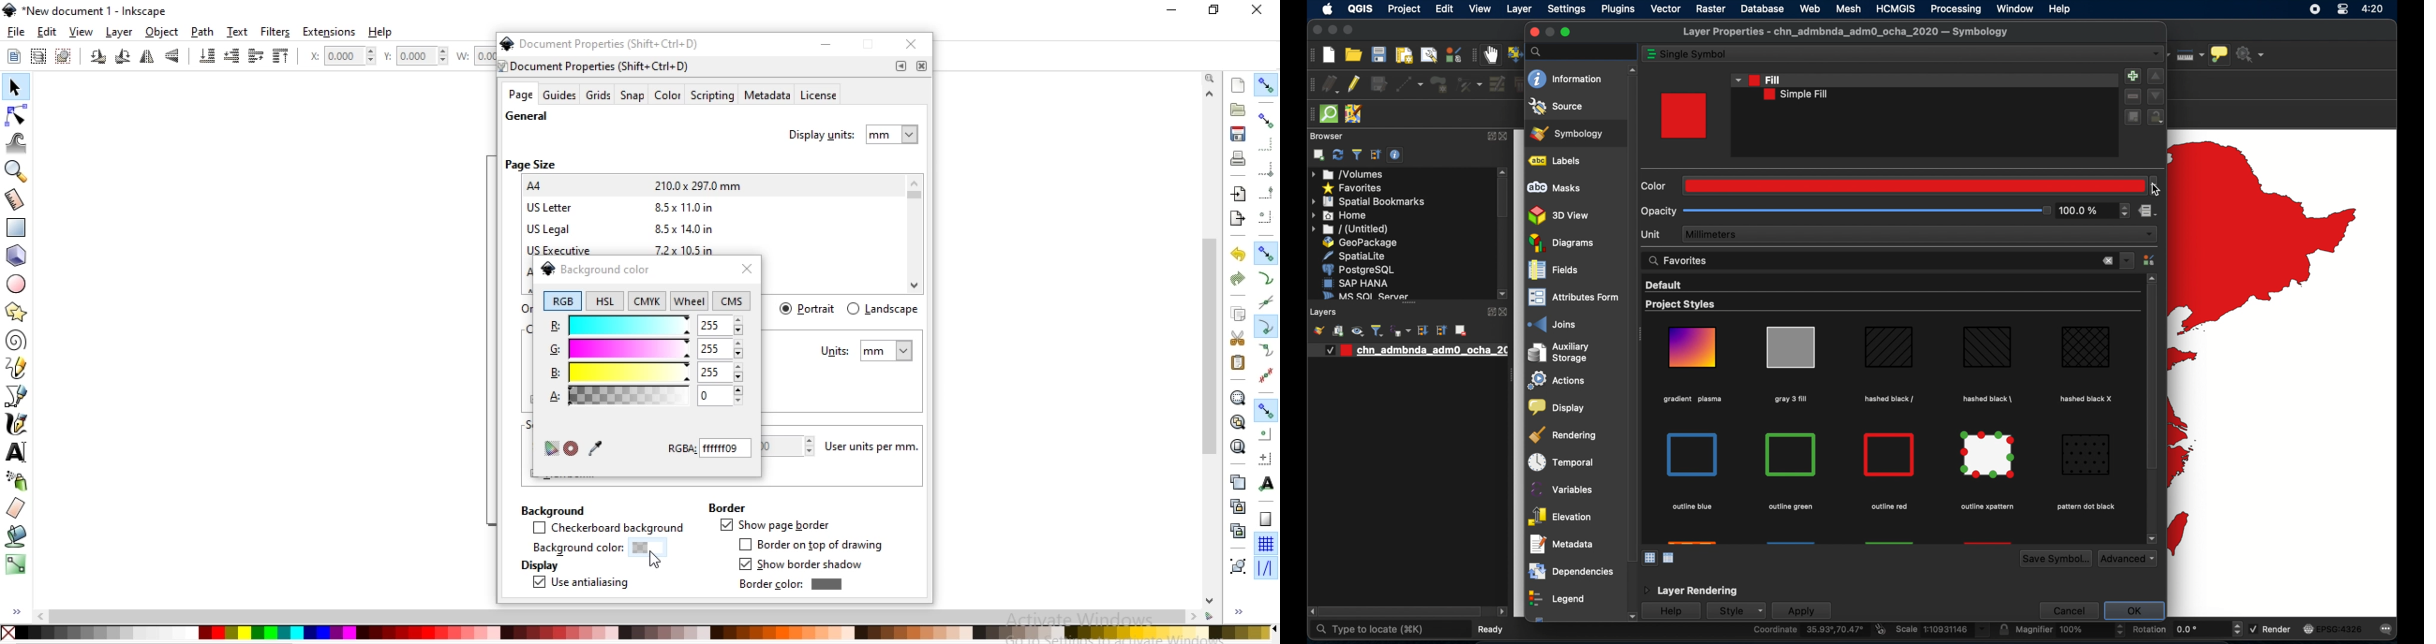 The width and height of the screenshot is (2436, 644). I want to click on display, so click(538, 566).